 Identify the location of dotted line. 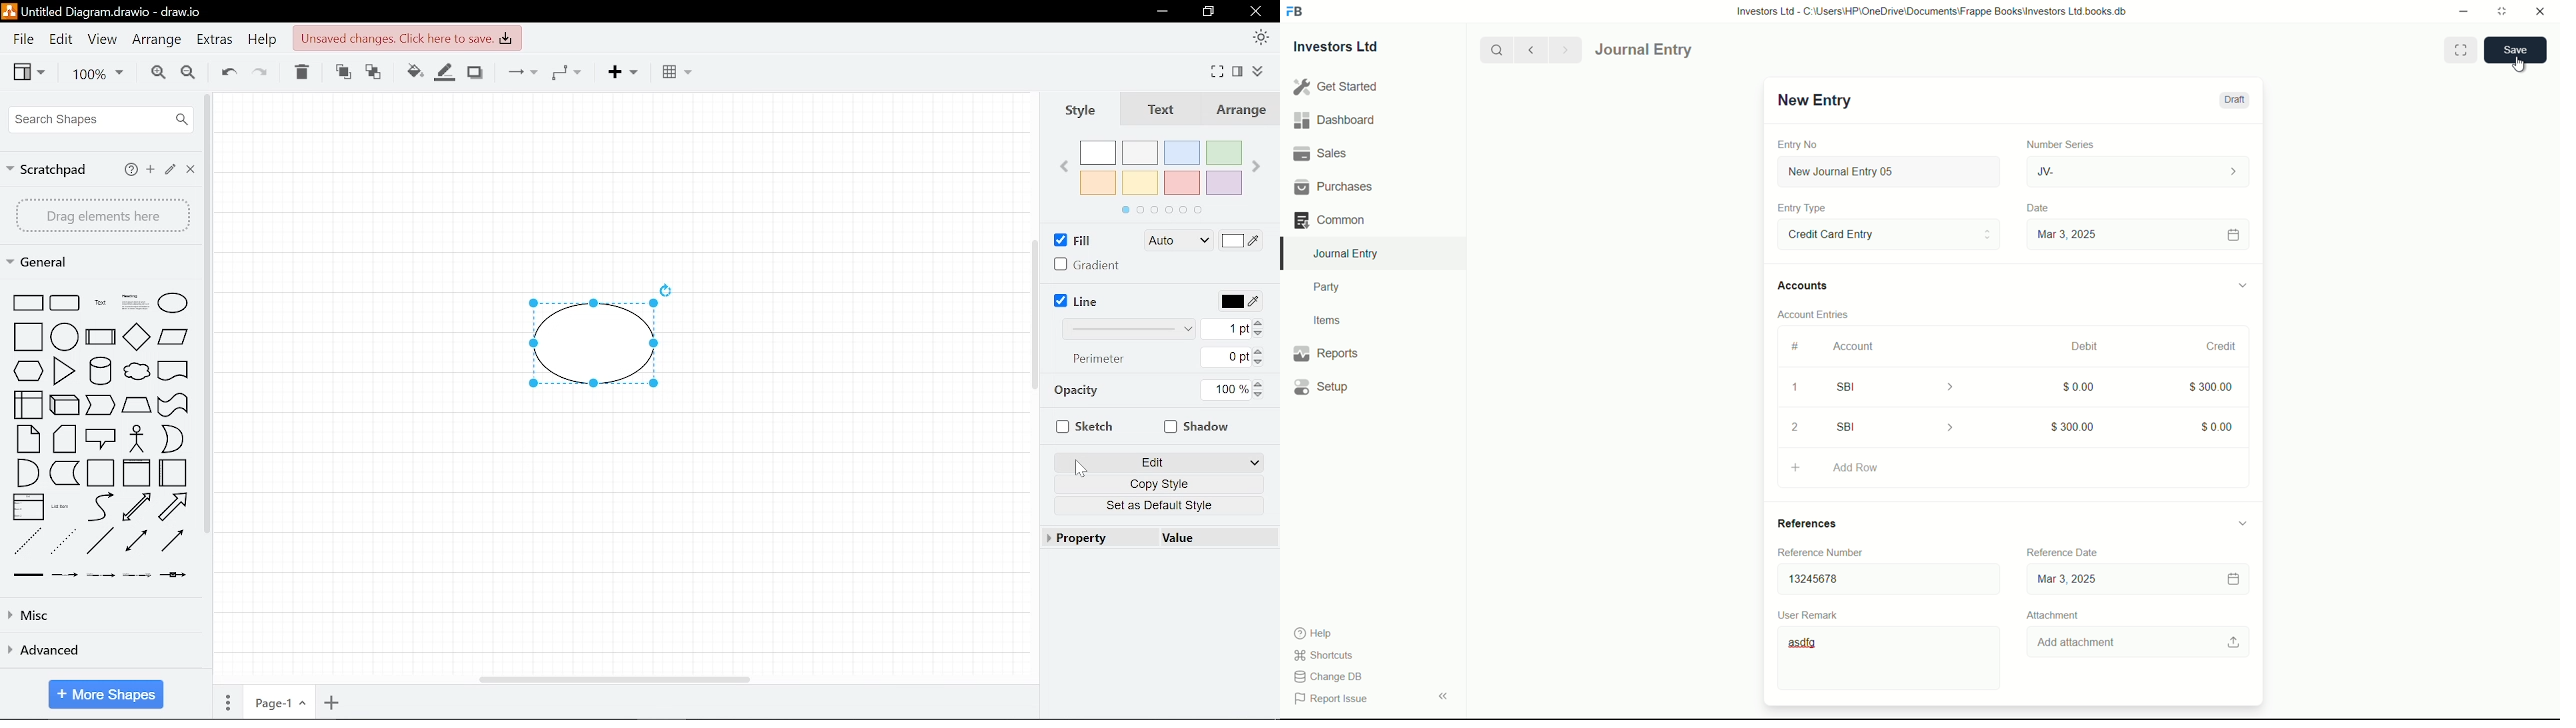
(63, 540).